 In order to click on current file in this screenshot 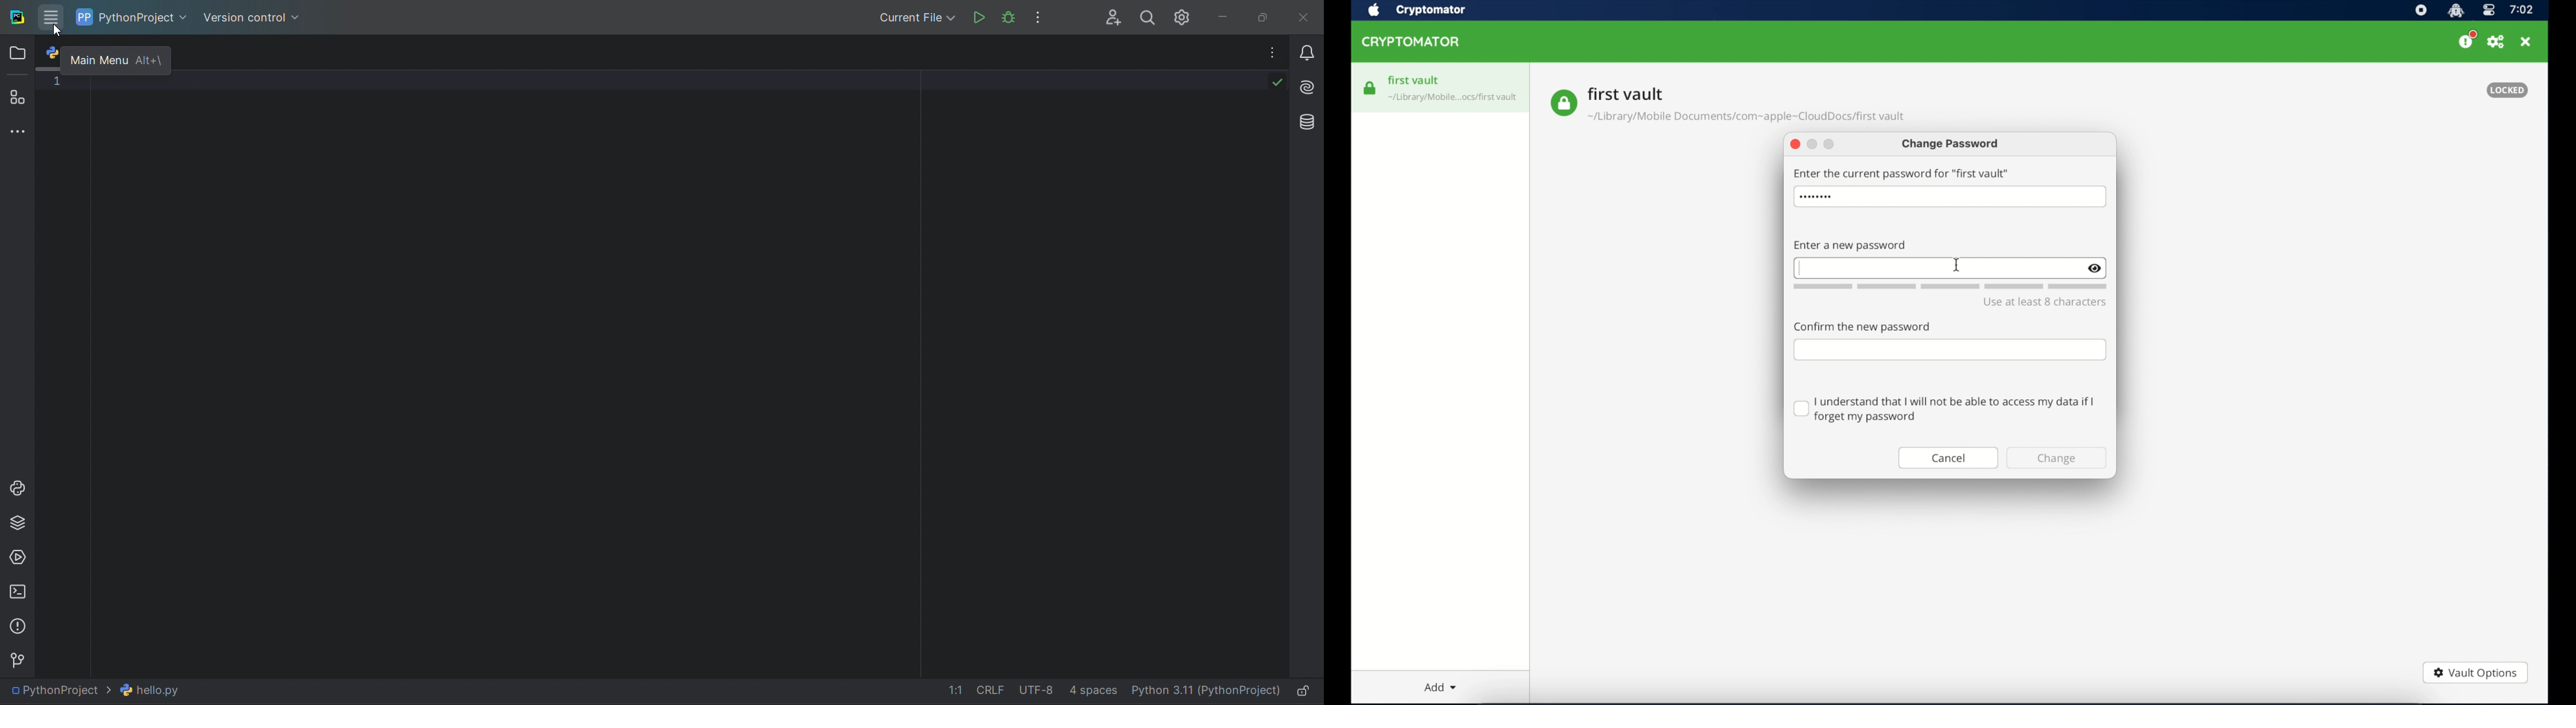, I will do `click(103, 691)`.